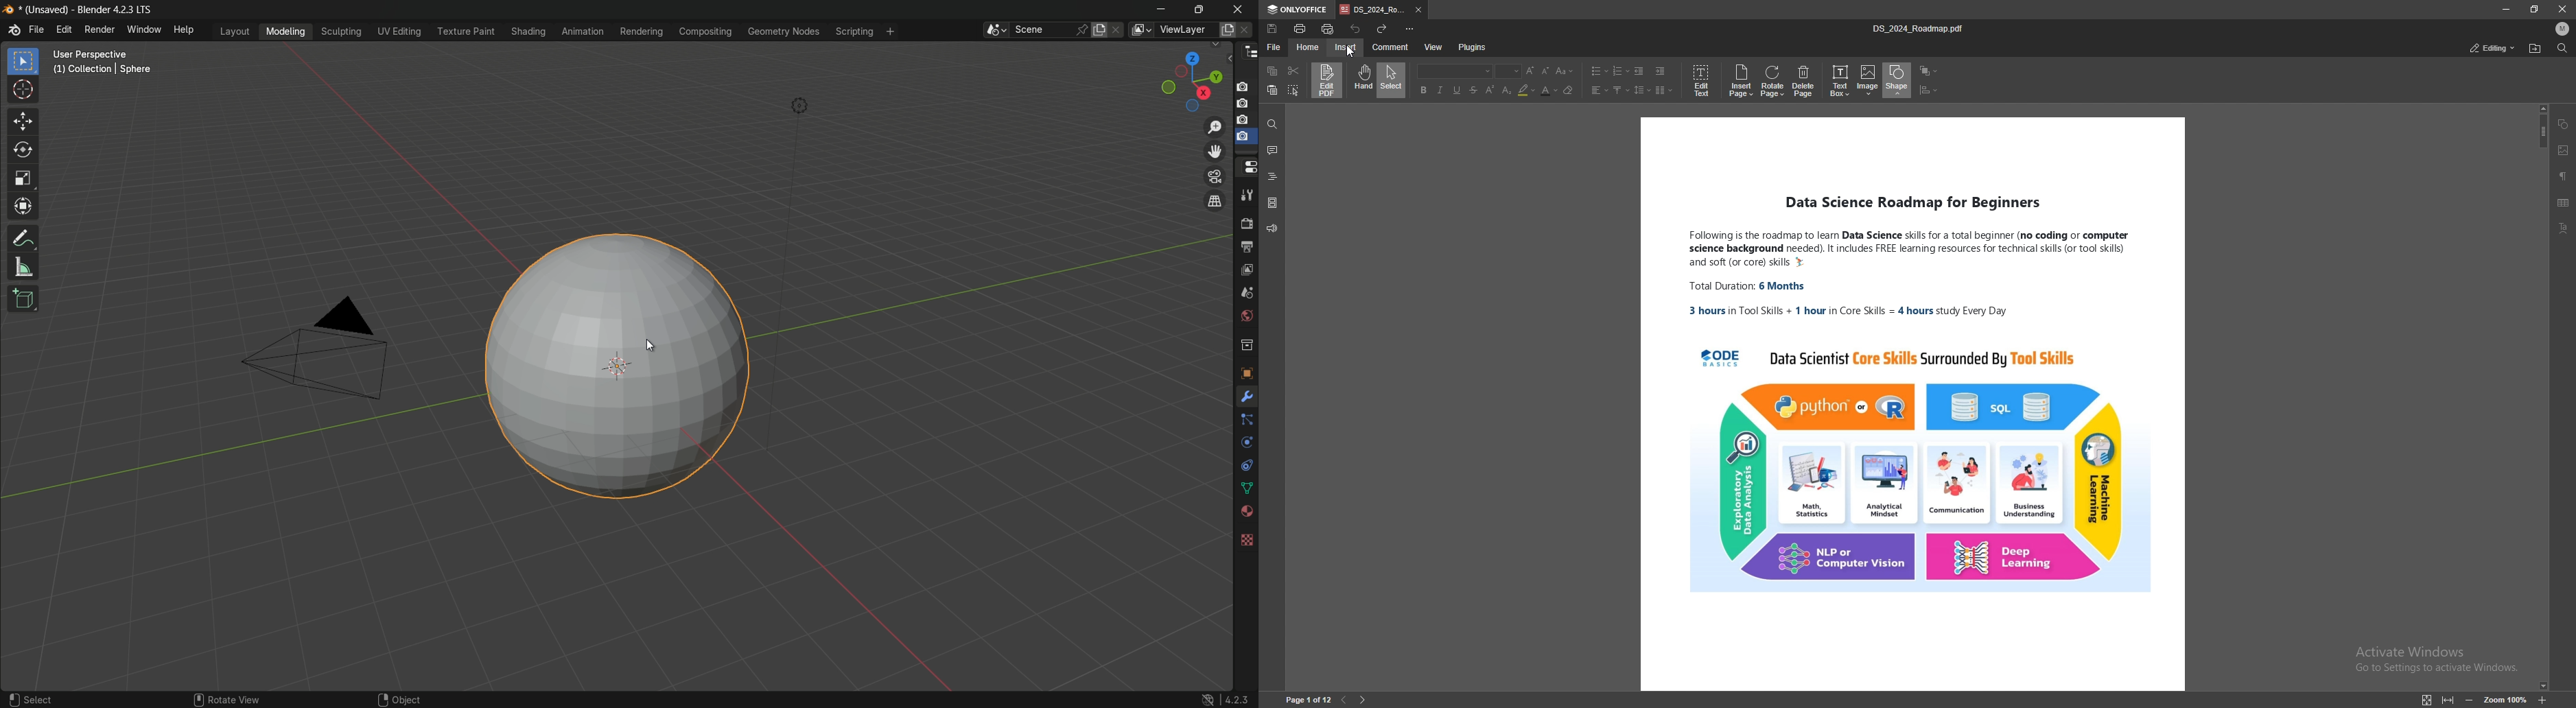 This screenshot has height=728, width=2576. I want to click on comment, so click(1390, 47).